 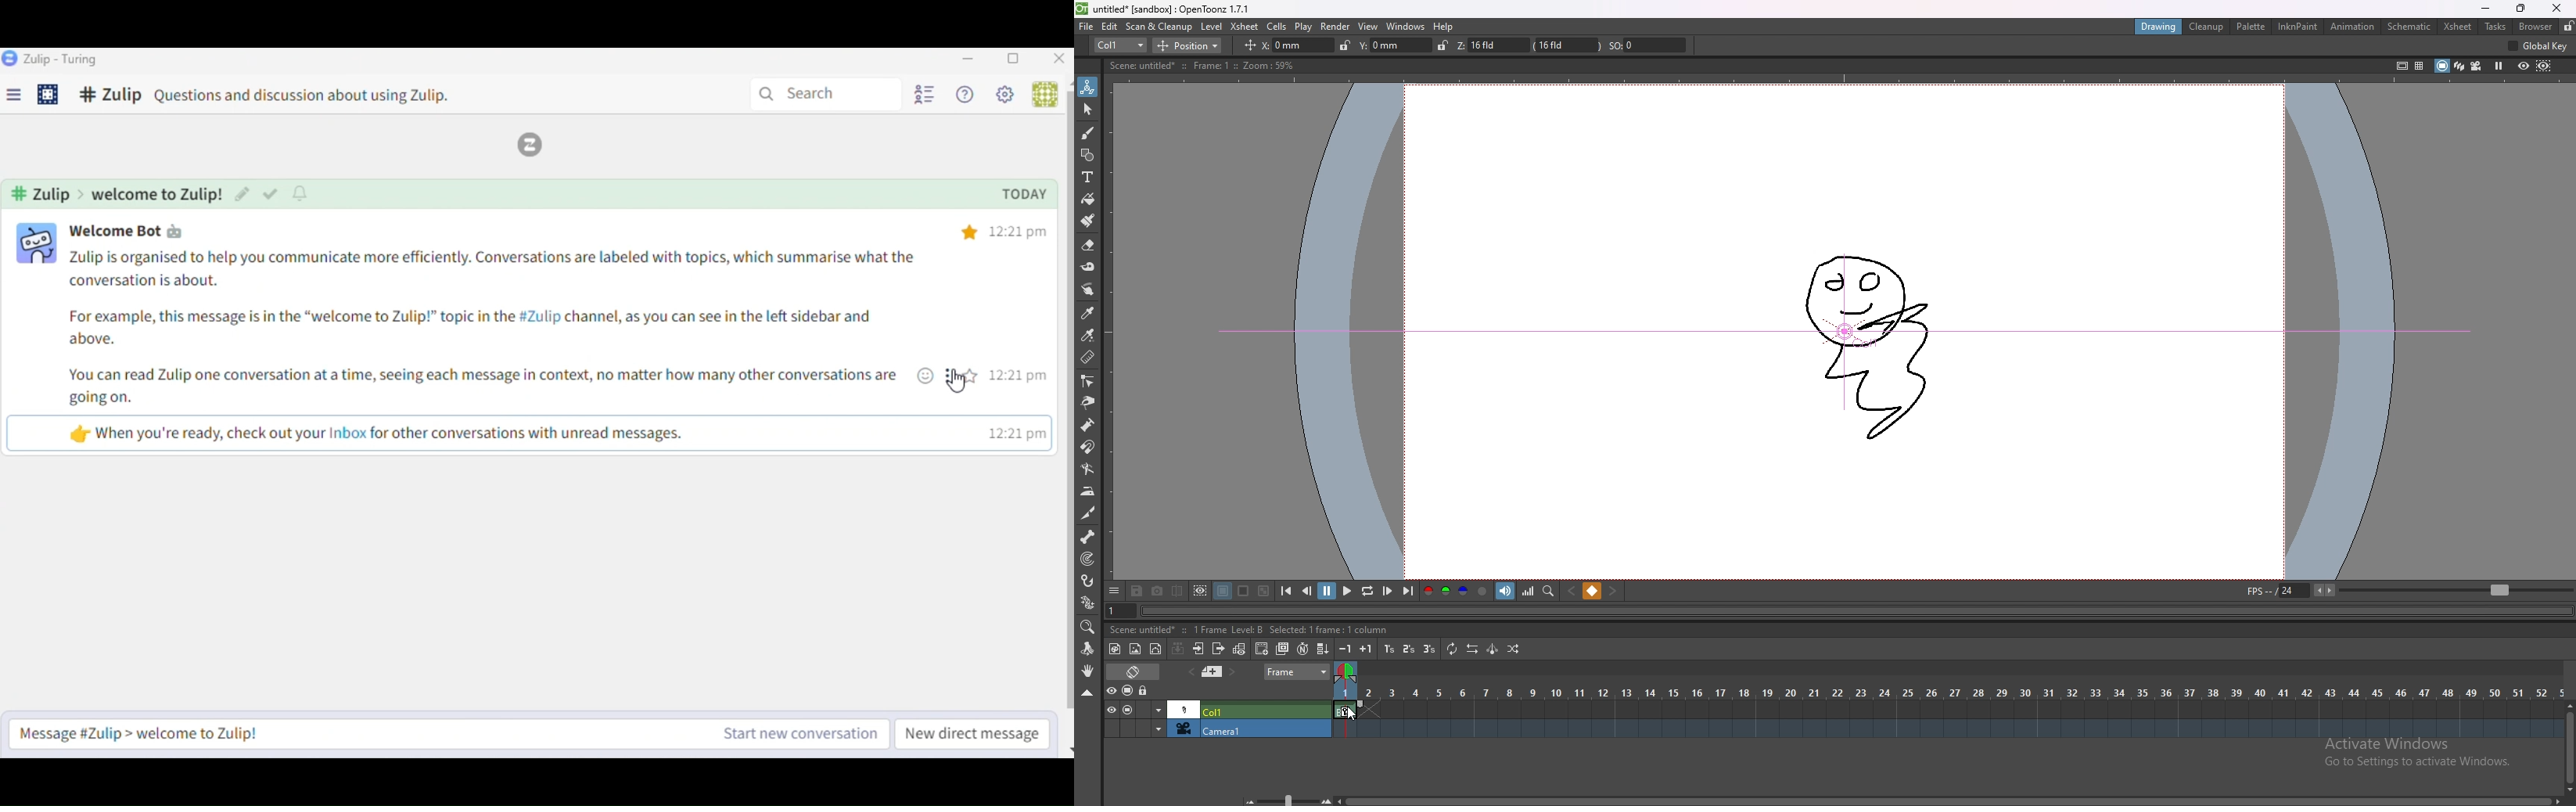 I want to click on new vector level, so click(x=1156, y=649).